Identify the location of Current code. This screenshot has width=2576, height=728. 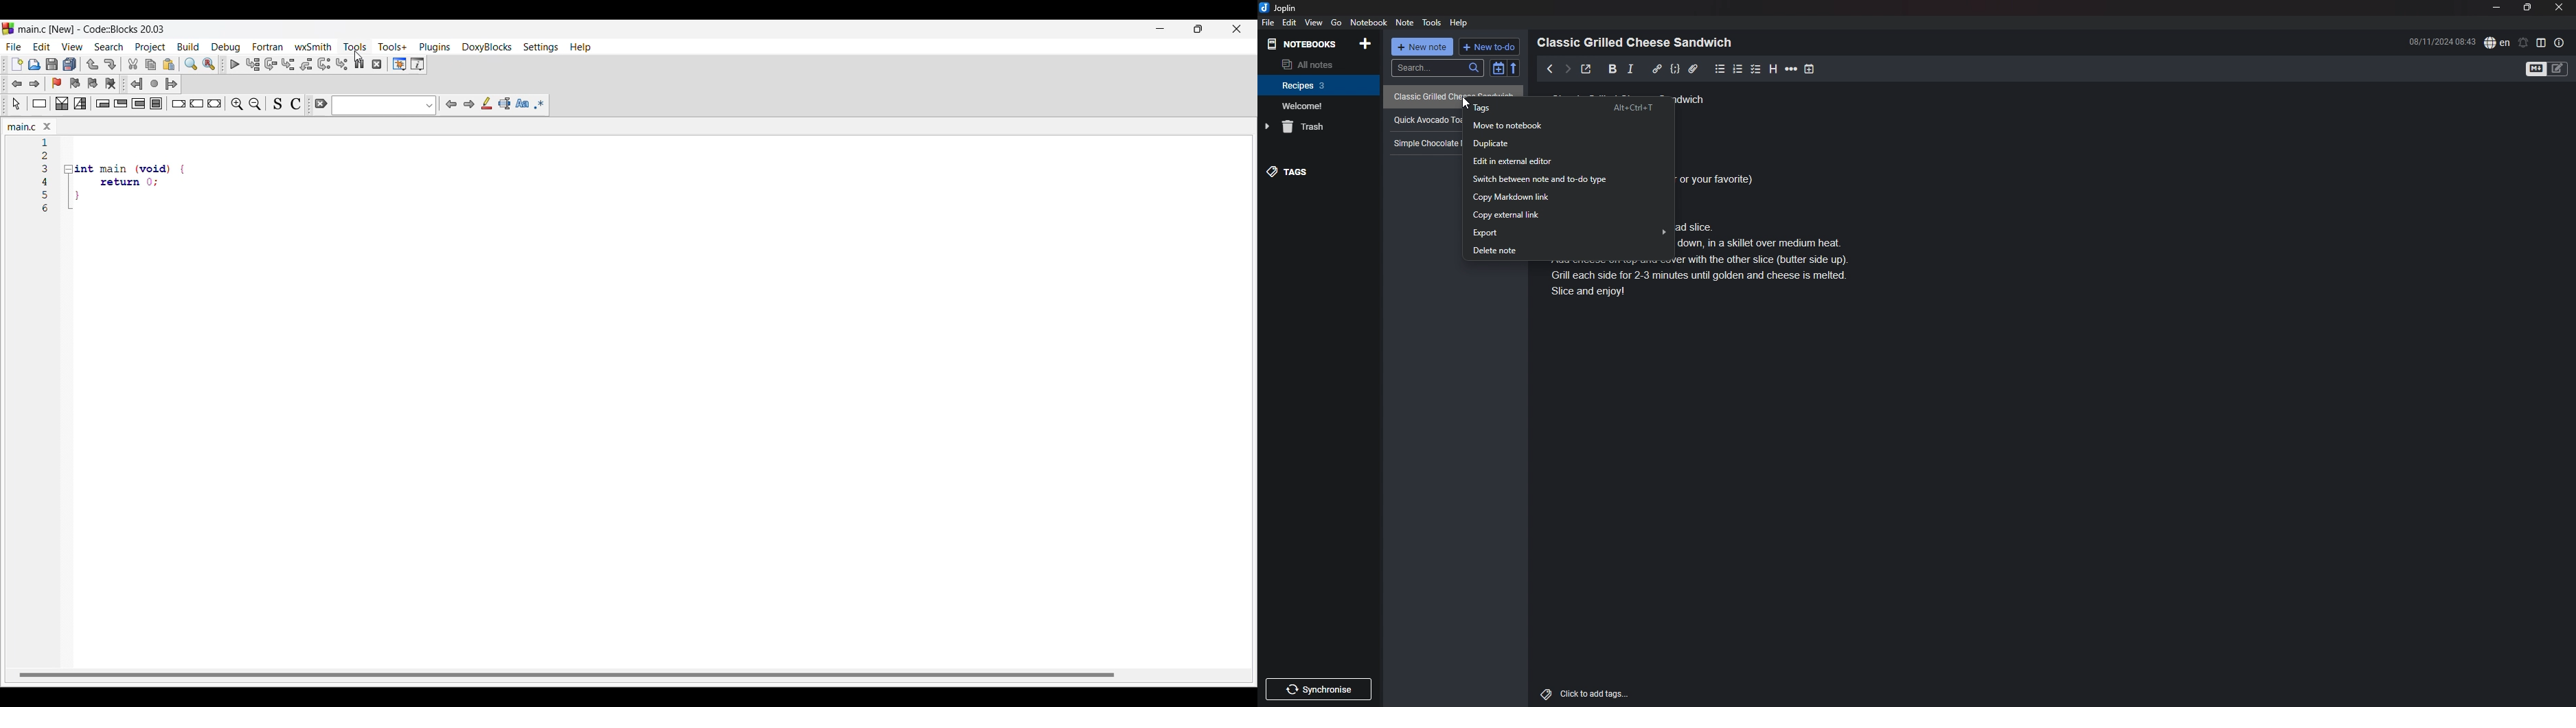
(115, 177).